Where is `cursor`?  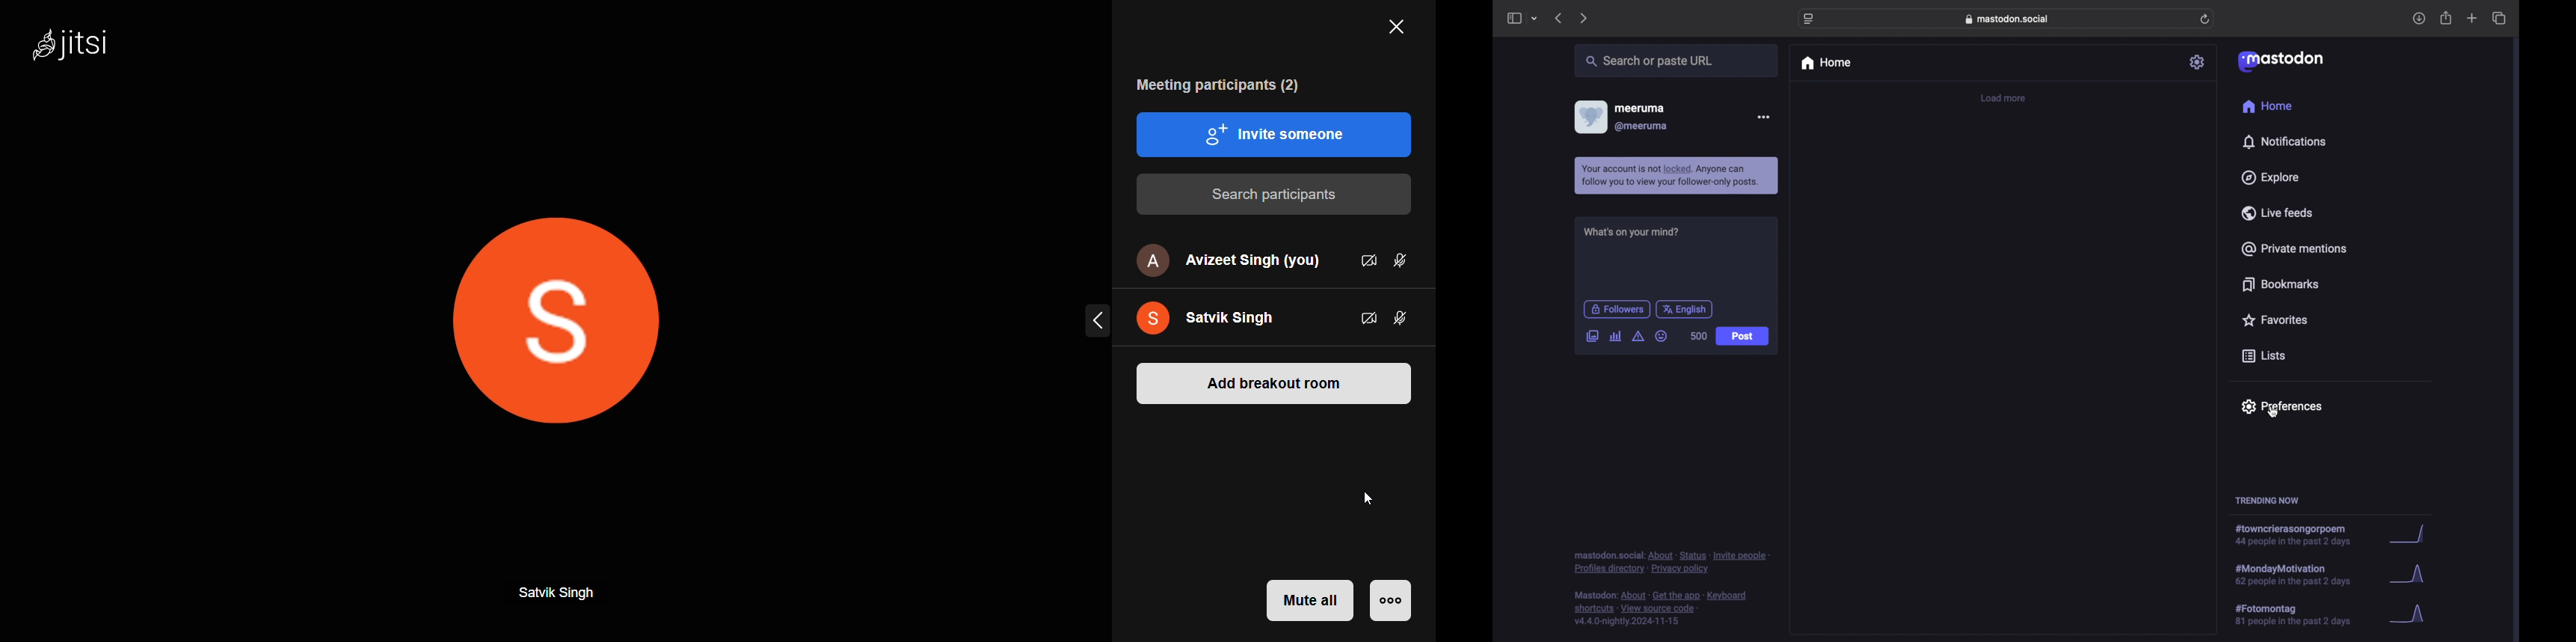
cursor is located at coordinates (1374, 498).